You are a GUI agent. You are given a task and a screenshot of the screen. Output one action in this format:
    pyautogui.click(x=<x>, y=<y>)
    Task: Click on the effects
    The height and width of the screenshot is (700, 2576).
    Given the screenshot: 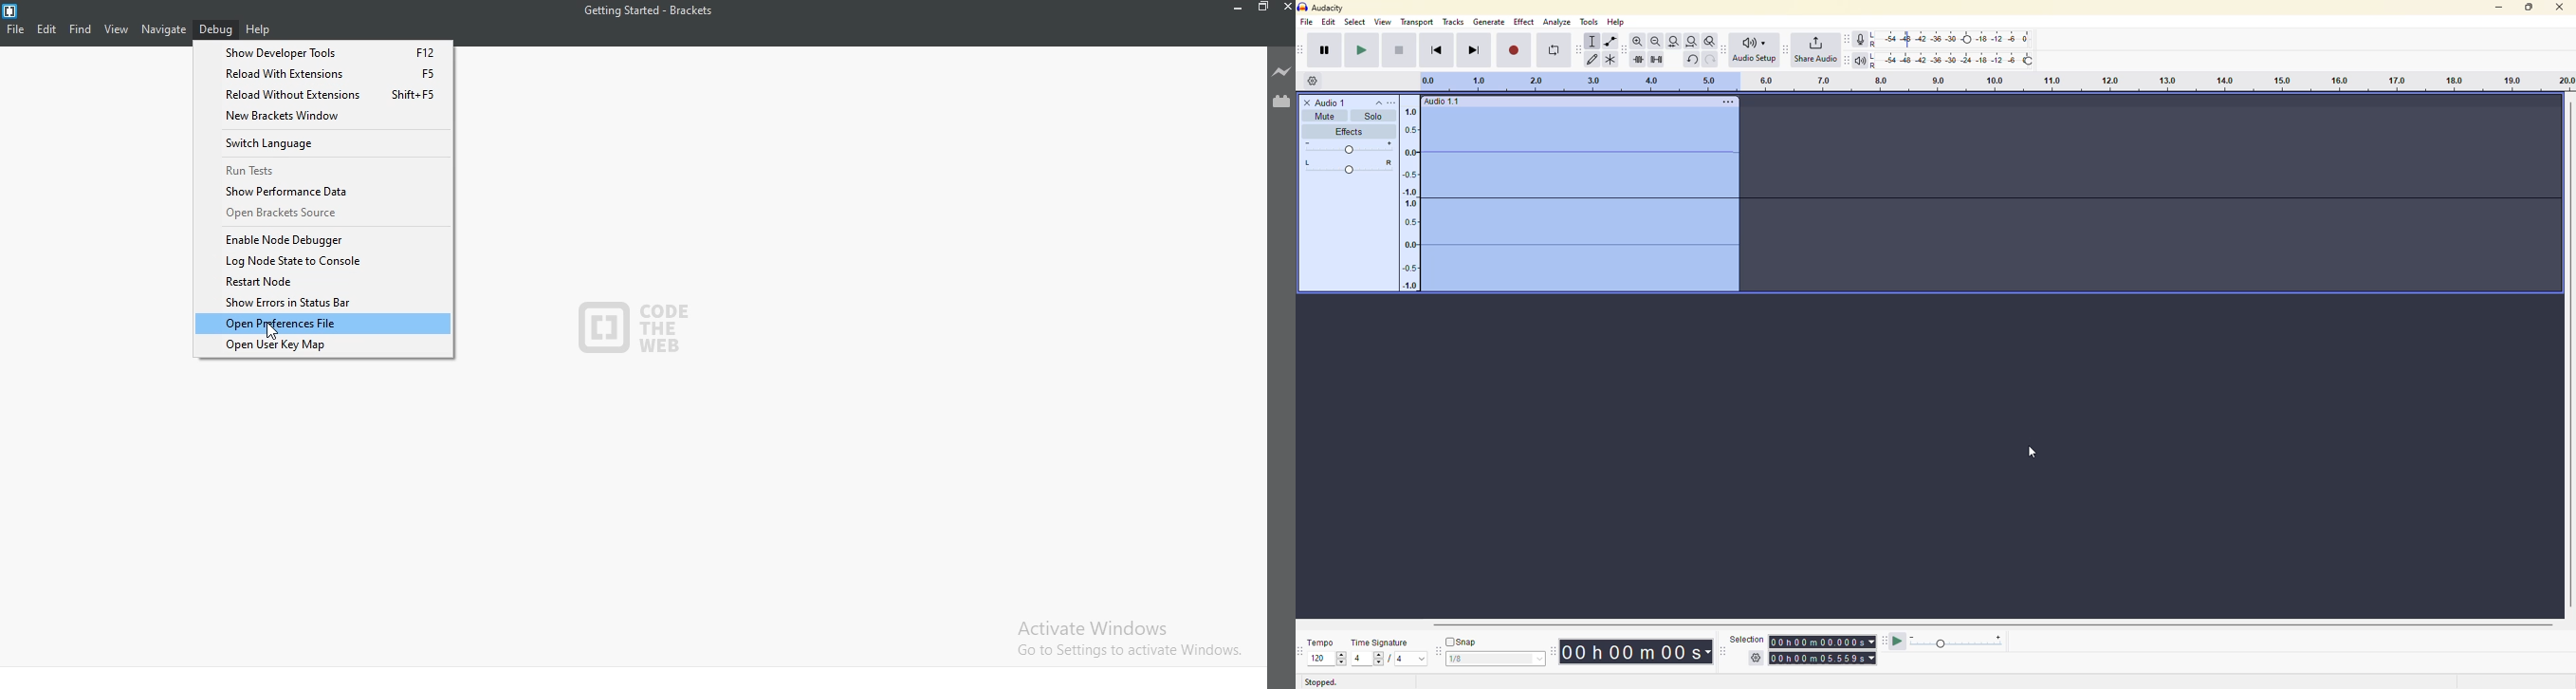 What is the action you would take?
    pyautogui.click(x=1348, y=132)
    